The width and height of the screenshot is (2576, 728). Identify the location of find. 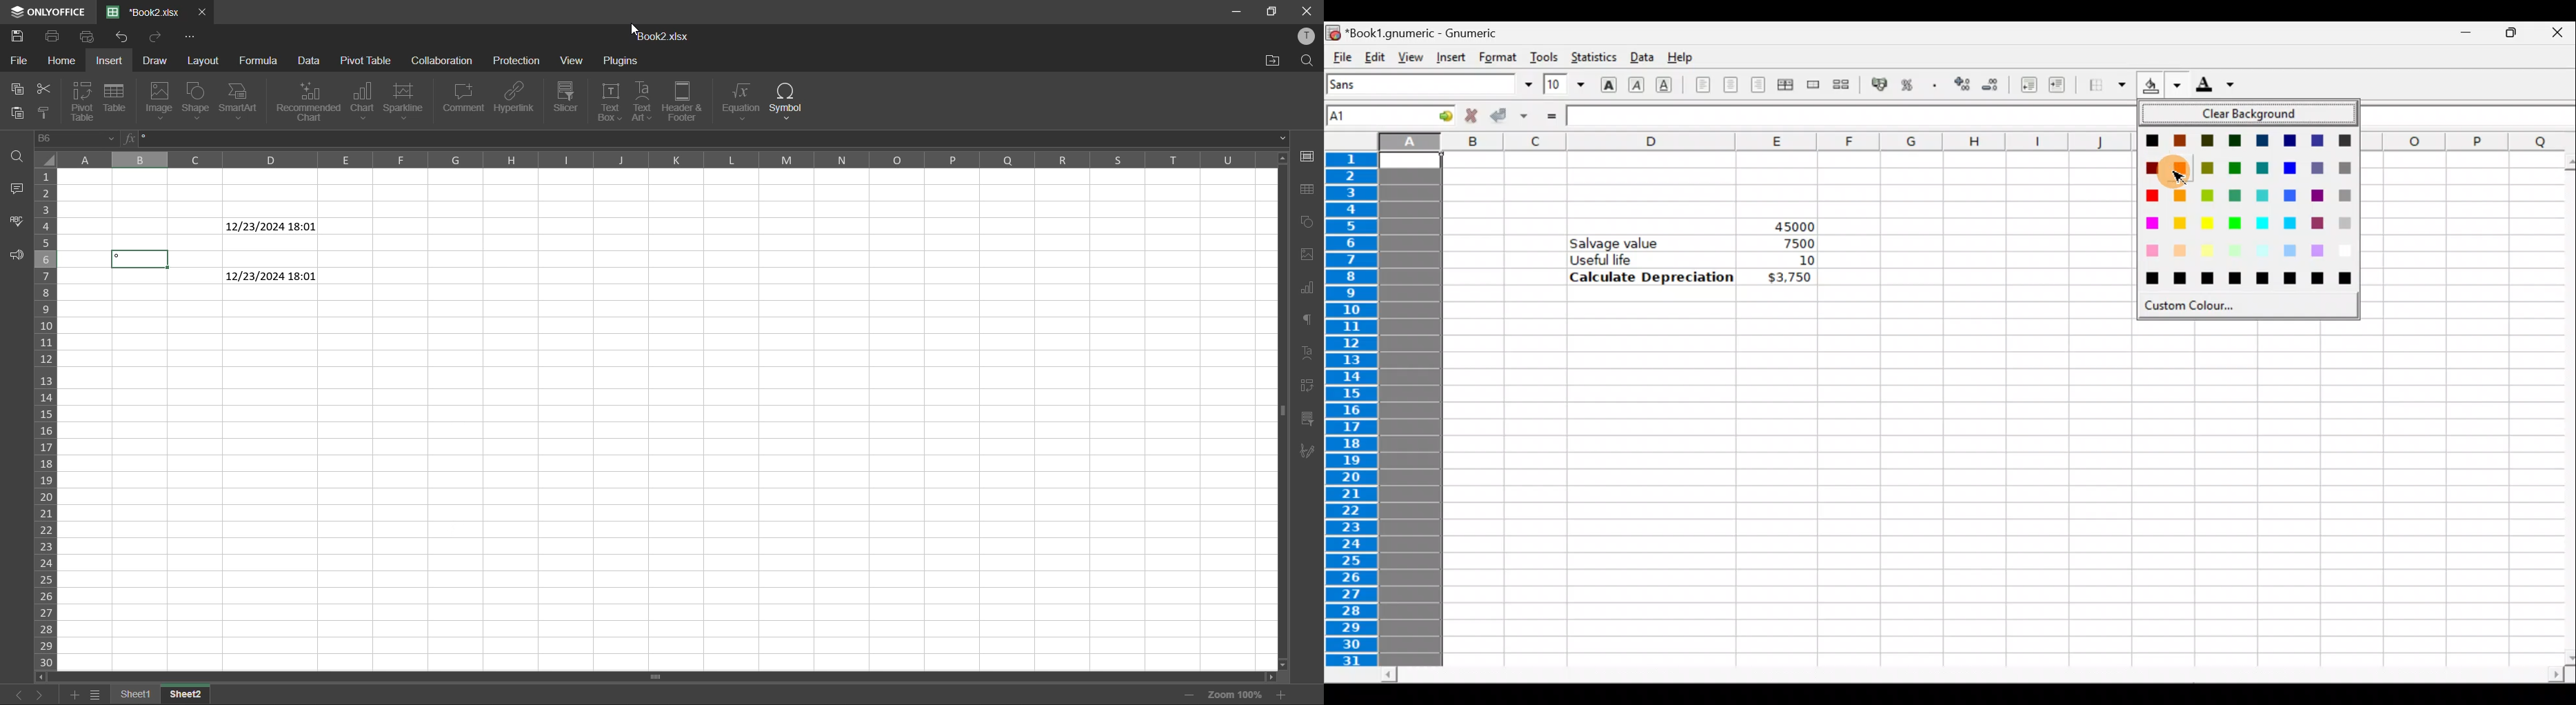
(1307, 61).